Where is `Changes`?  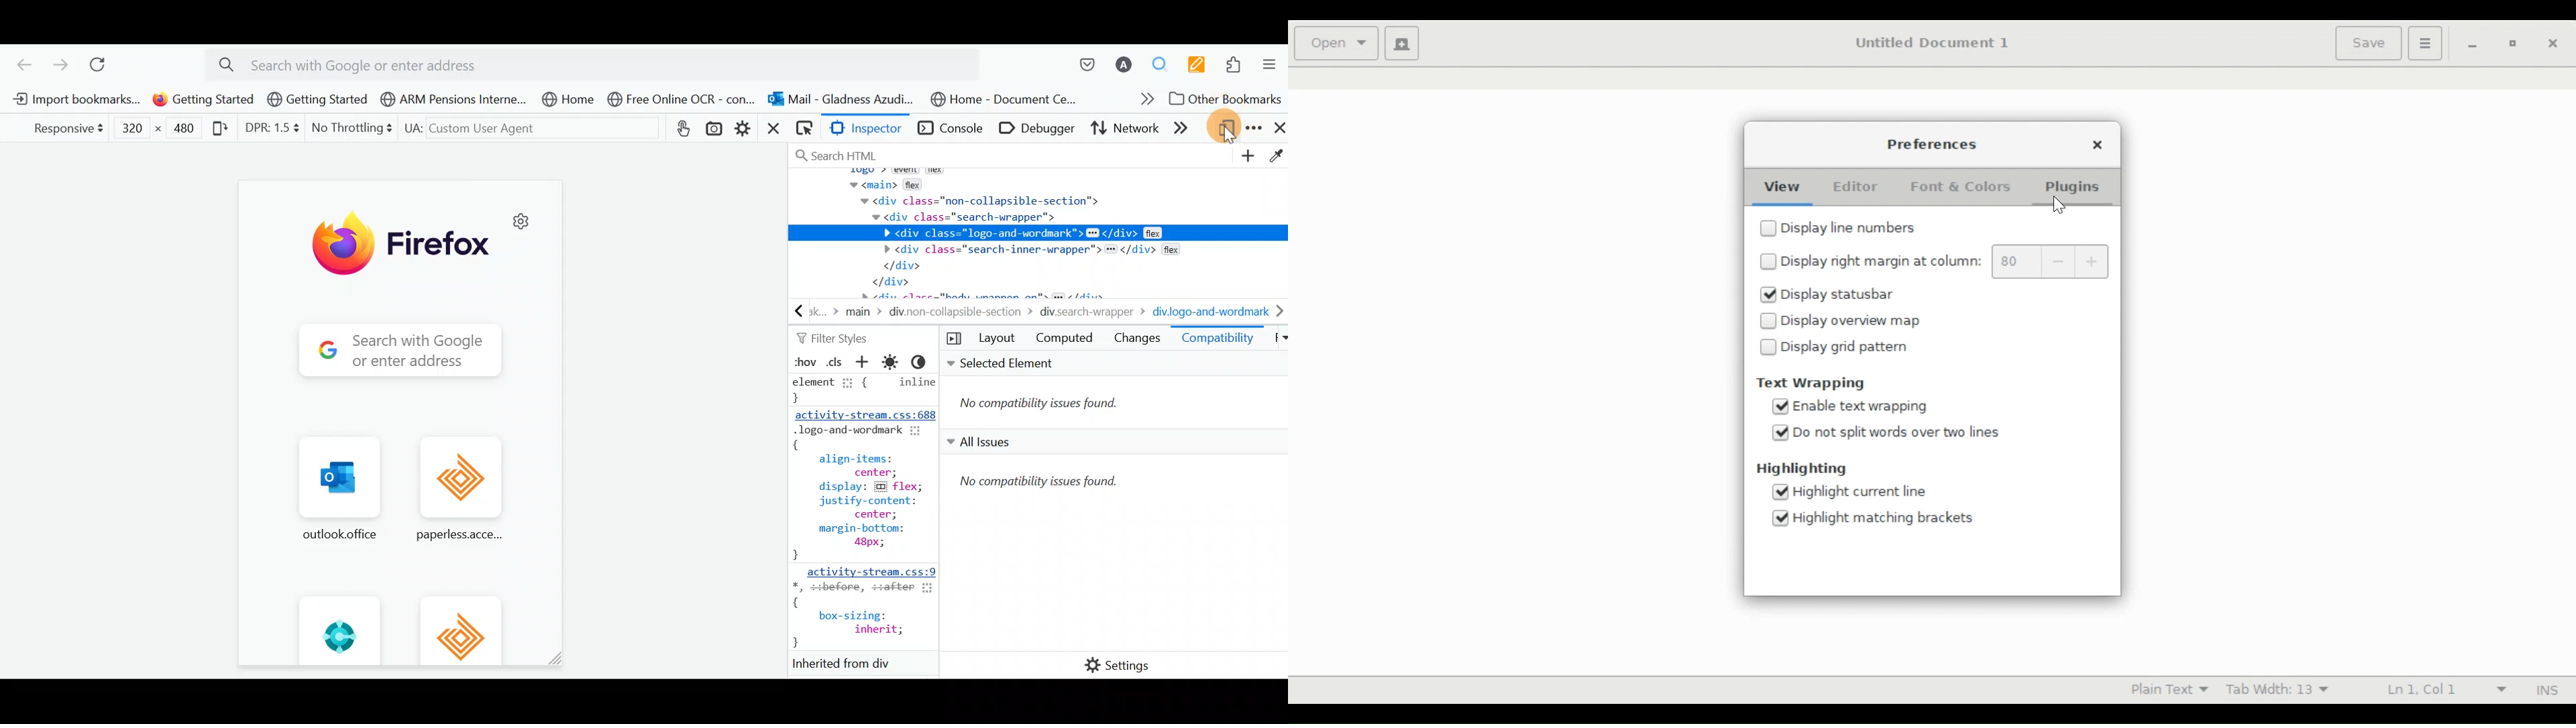 Changes is located at coordinates (1137, 341).